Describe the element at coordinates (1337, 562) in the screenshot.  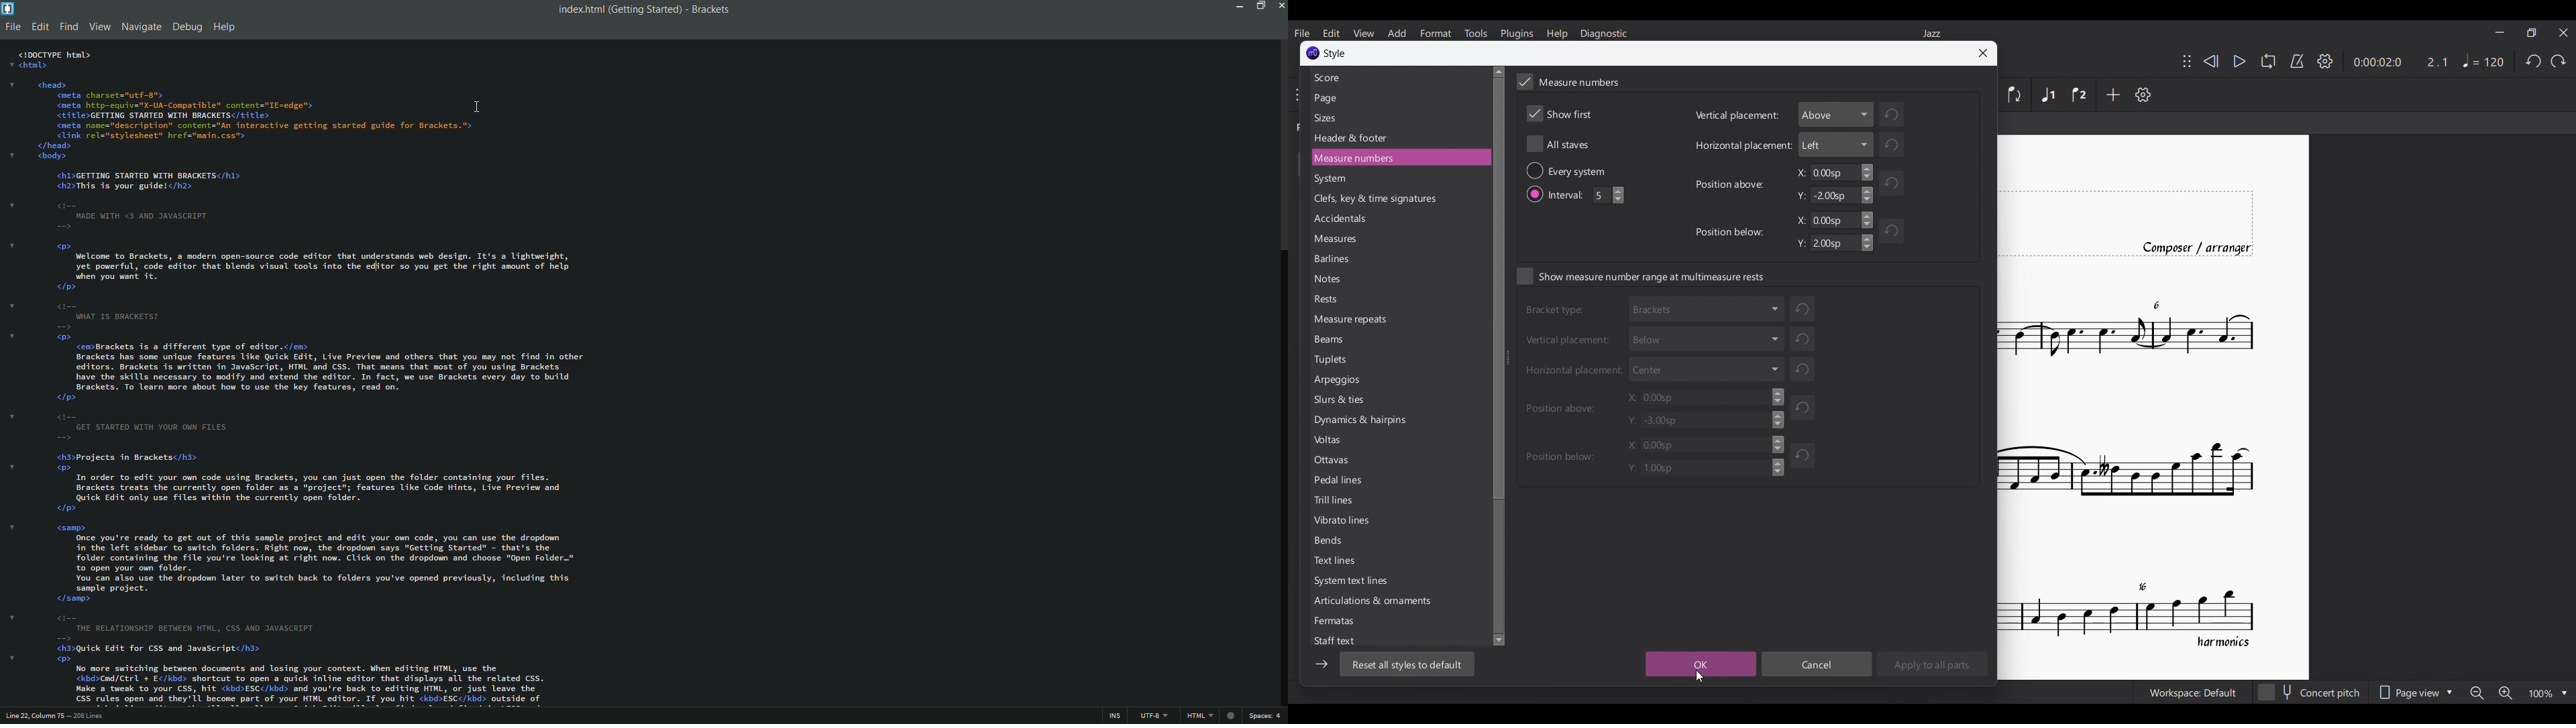
I see `Text` at that location.